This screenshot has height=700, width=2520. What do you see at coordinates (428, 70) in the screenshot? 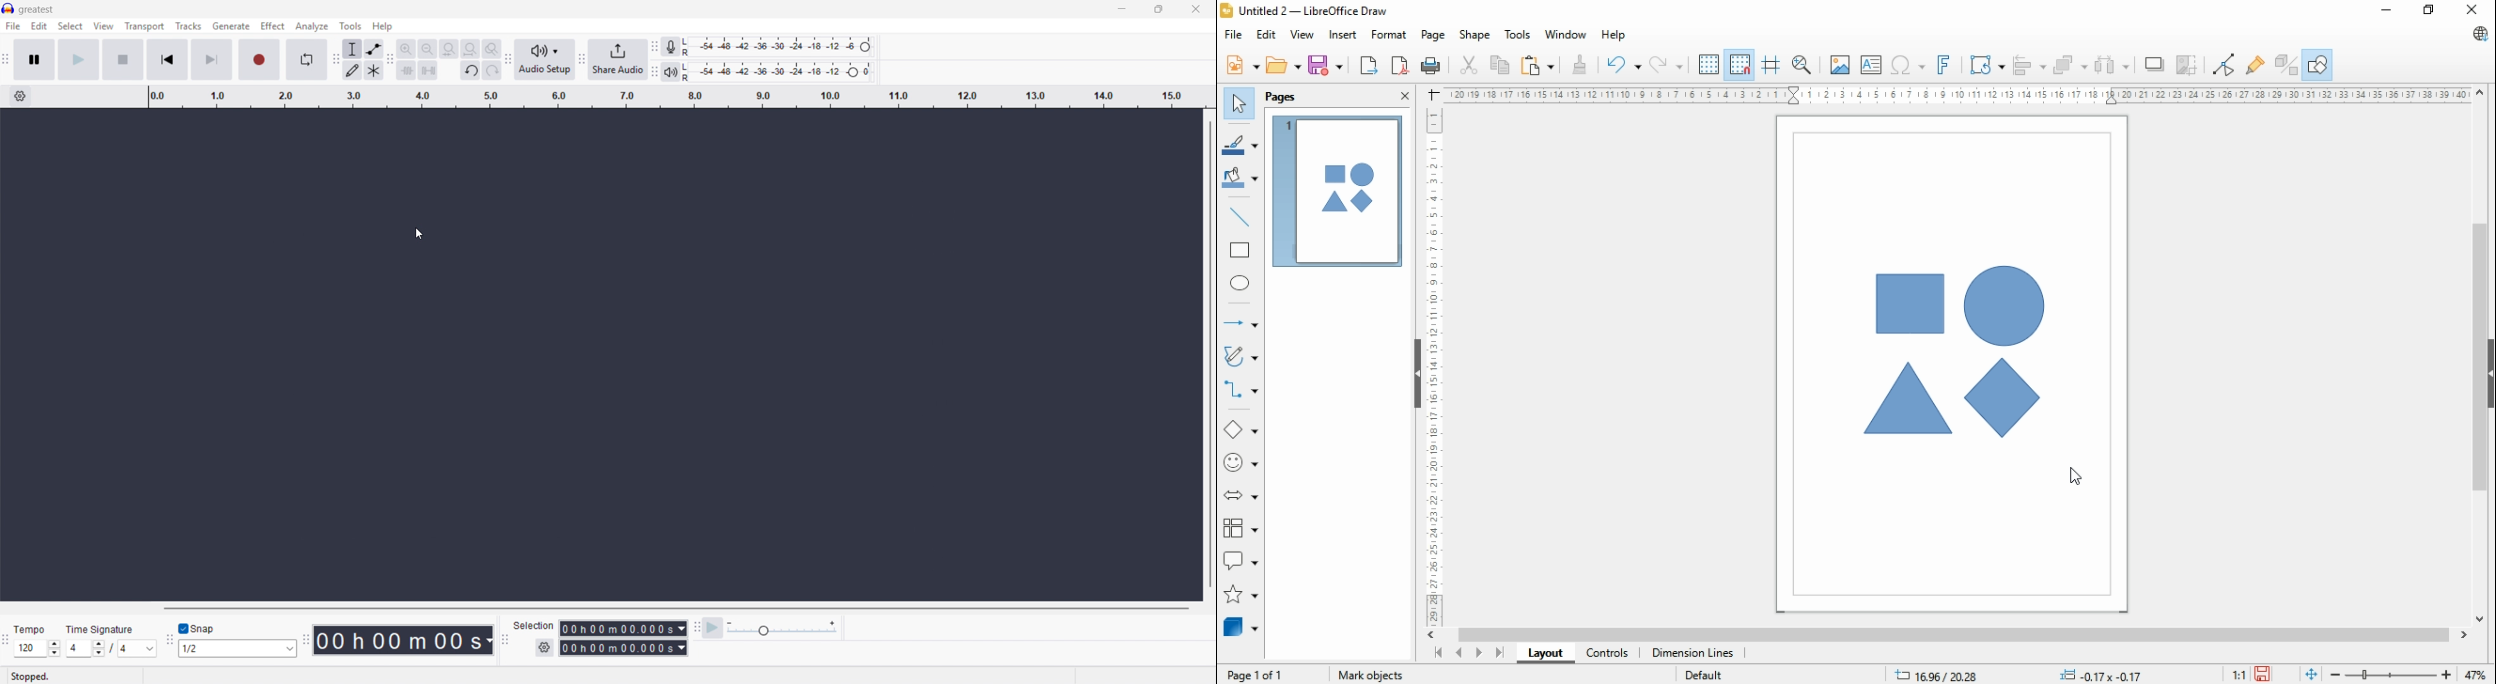
I see `Silence audio selection ` at bounding box center [428, 70].